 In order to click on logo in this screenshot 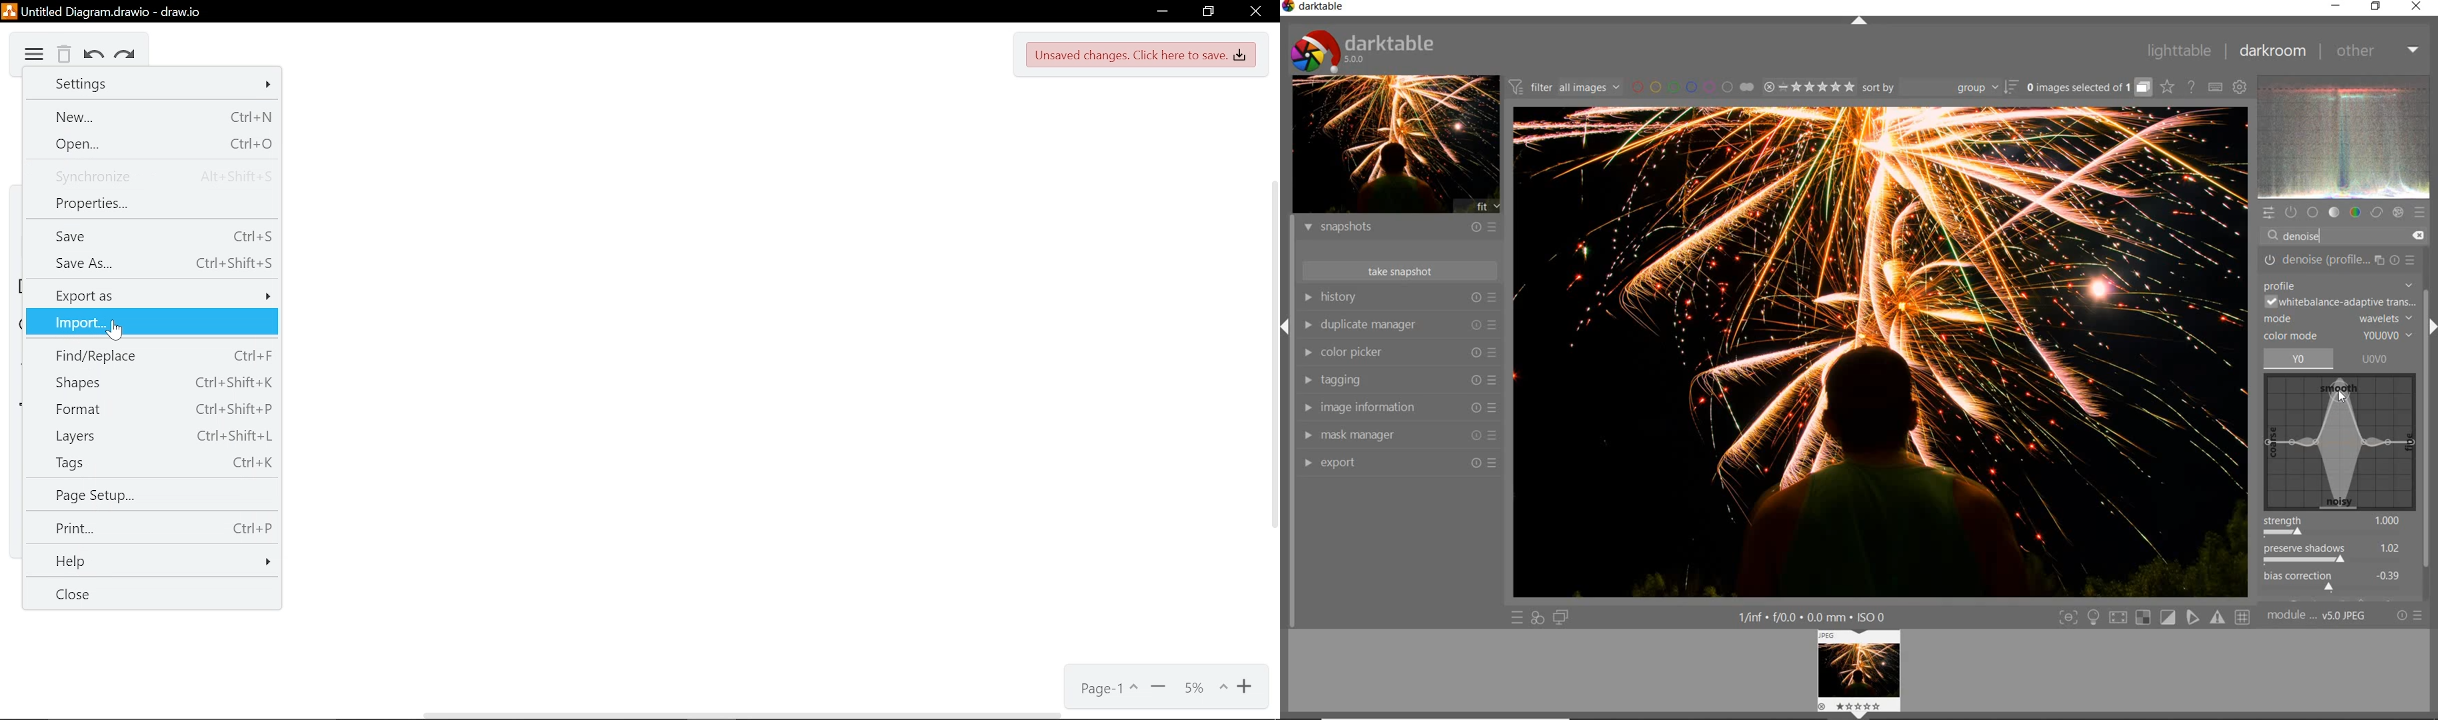, I will do `click(11, 12)`.